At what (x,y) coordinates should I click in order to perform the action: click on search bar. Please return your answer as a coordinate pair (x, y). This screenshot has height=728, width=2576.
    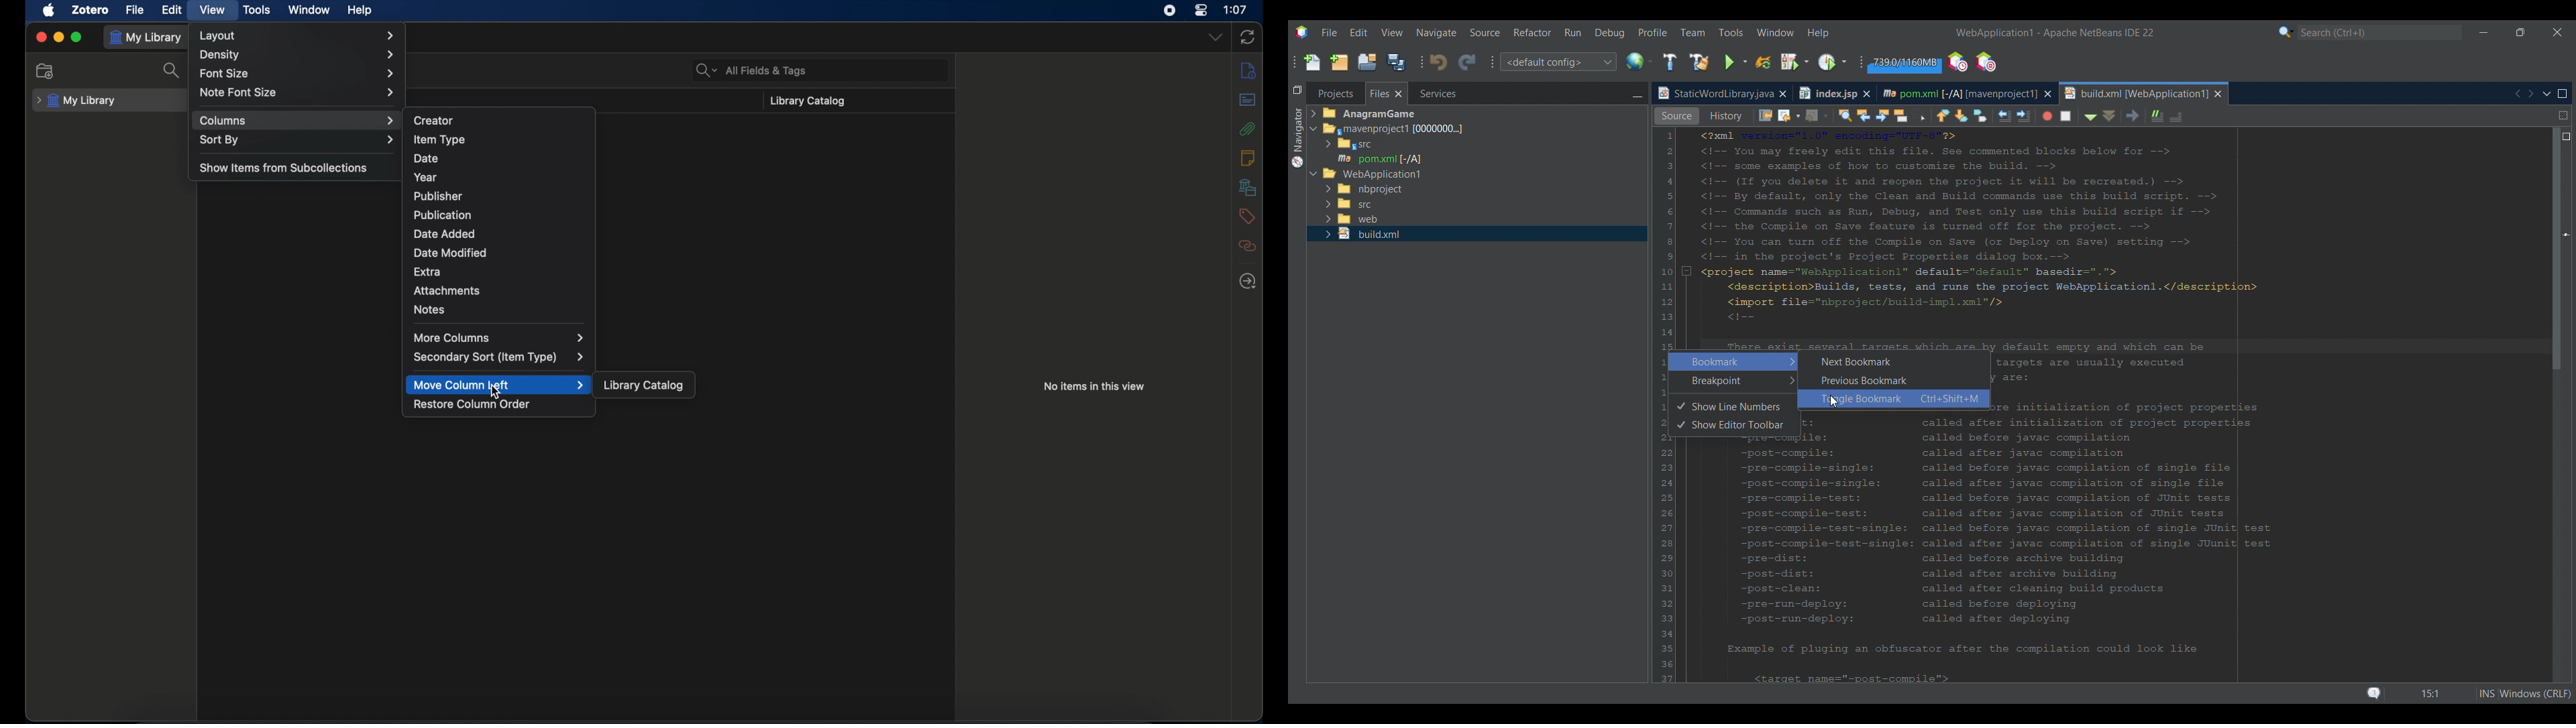
    Looking at the image, I should click on (751, 70).